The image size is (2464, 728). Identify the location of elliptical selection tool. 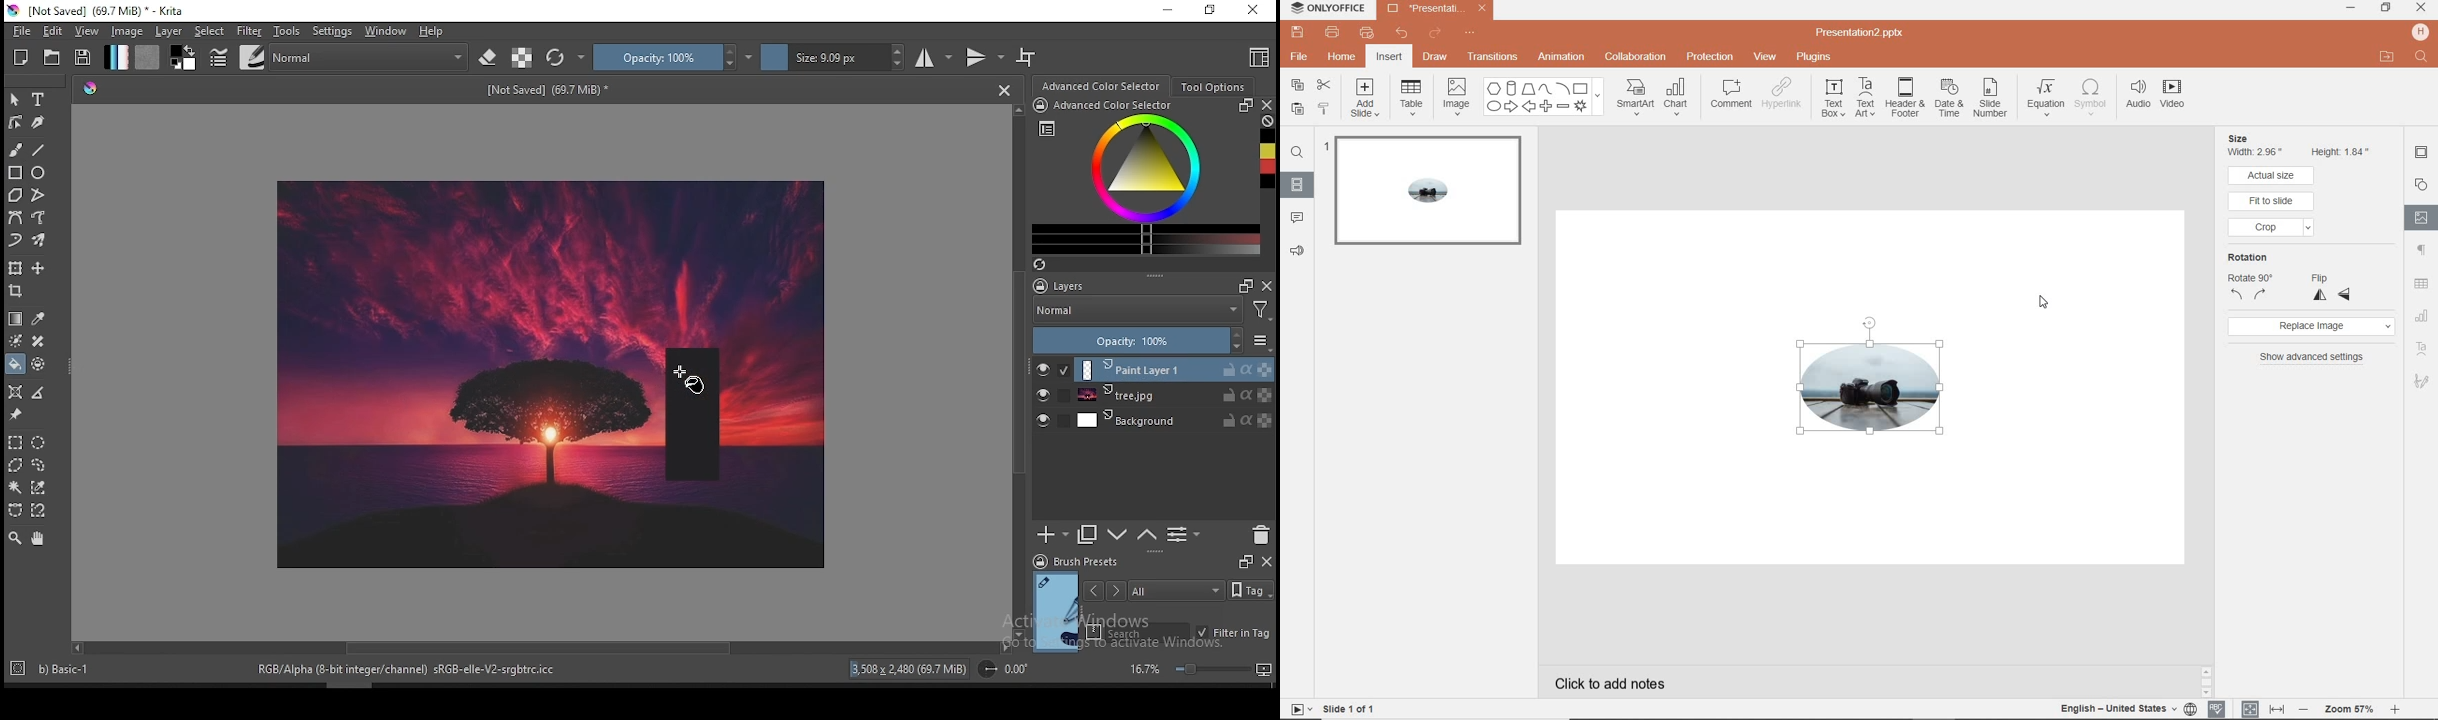
(39, 440).